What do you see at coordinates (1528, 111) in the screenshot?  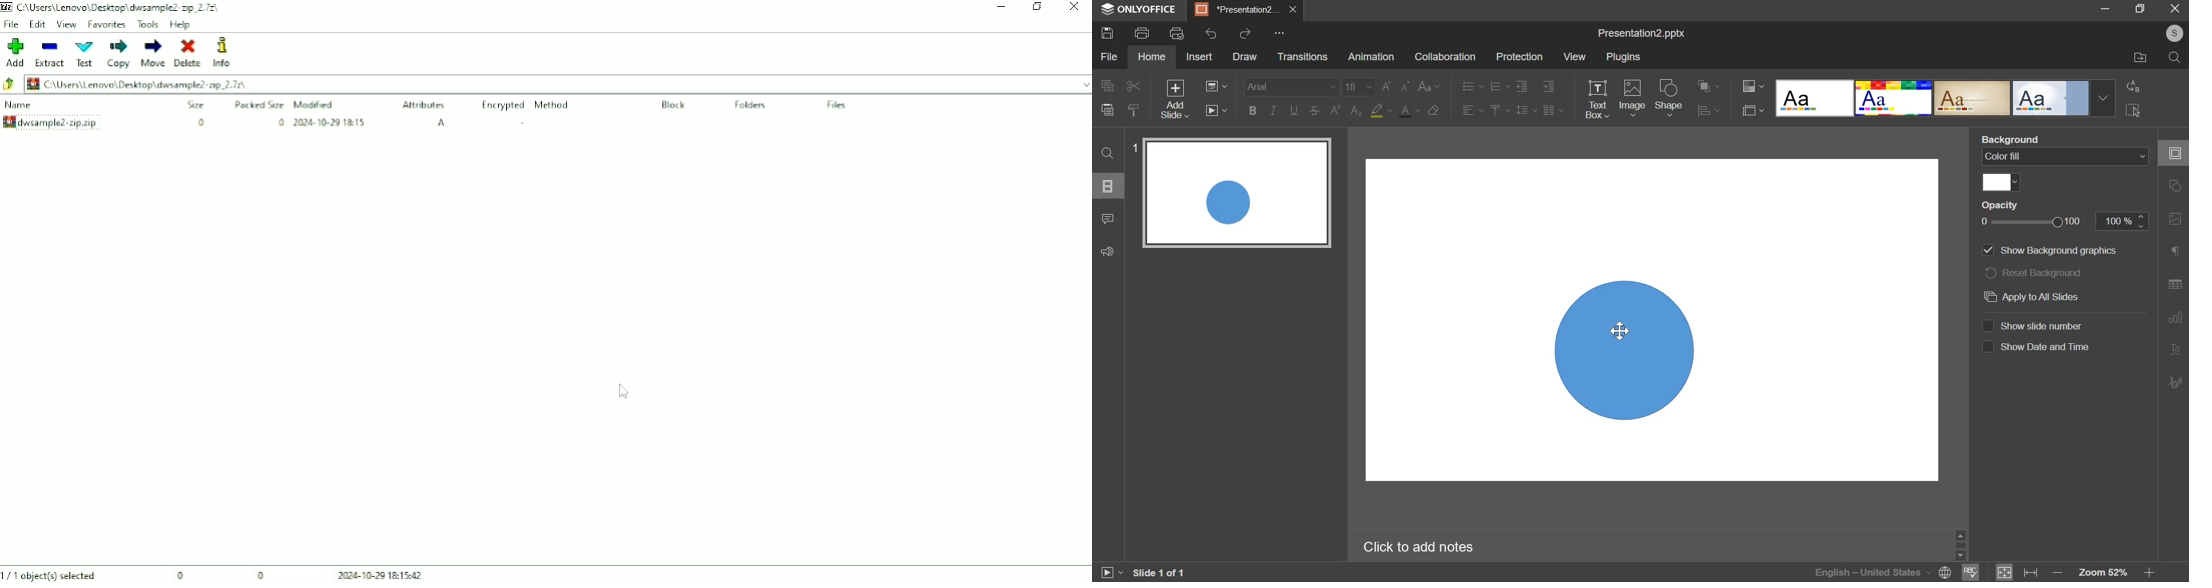 I see `line spacing` at bounding box center [1528, 111].